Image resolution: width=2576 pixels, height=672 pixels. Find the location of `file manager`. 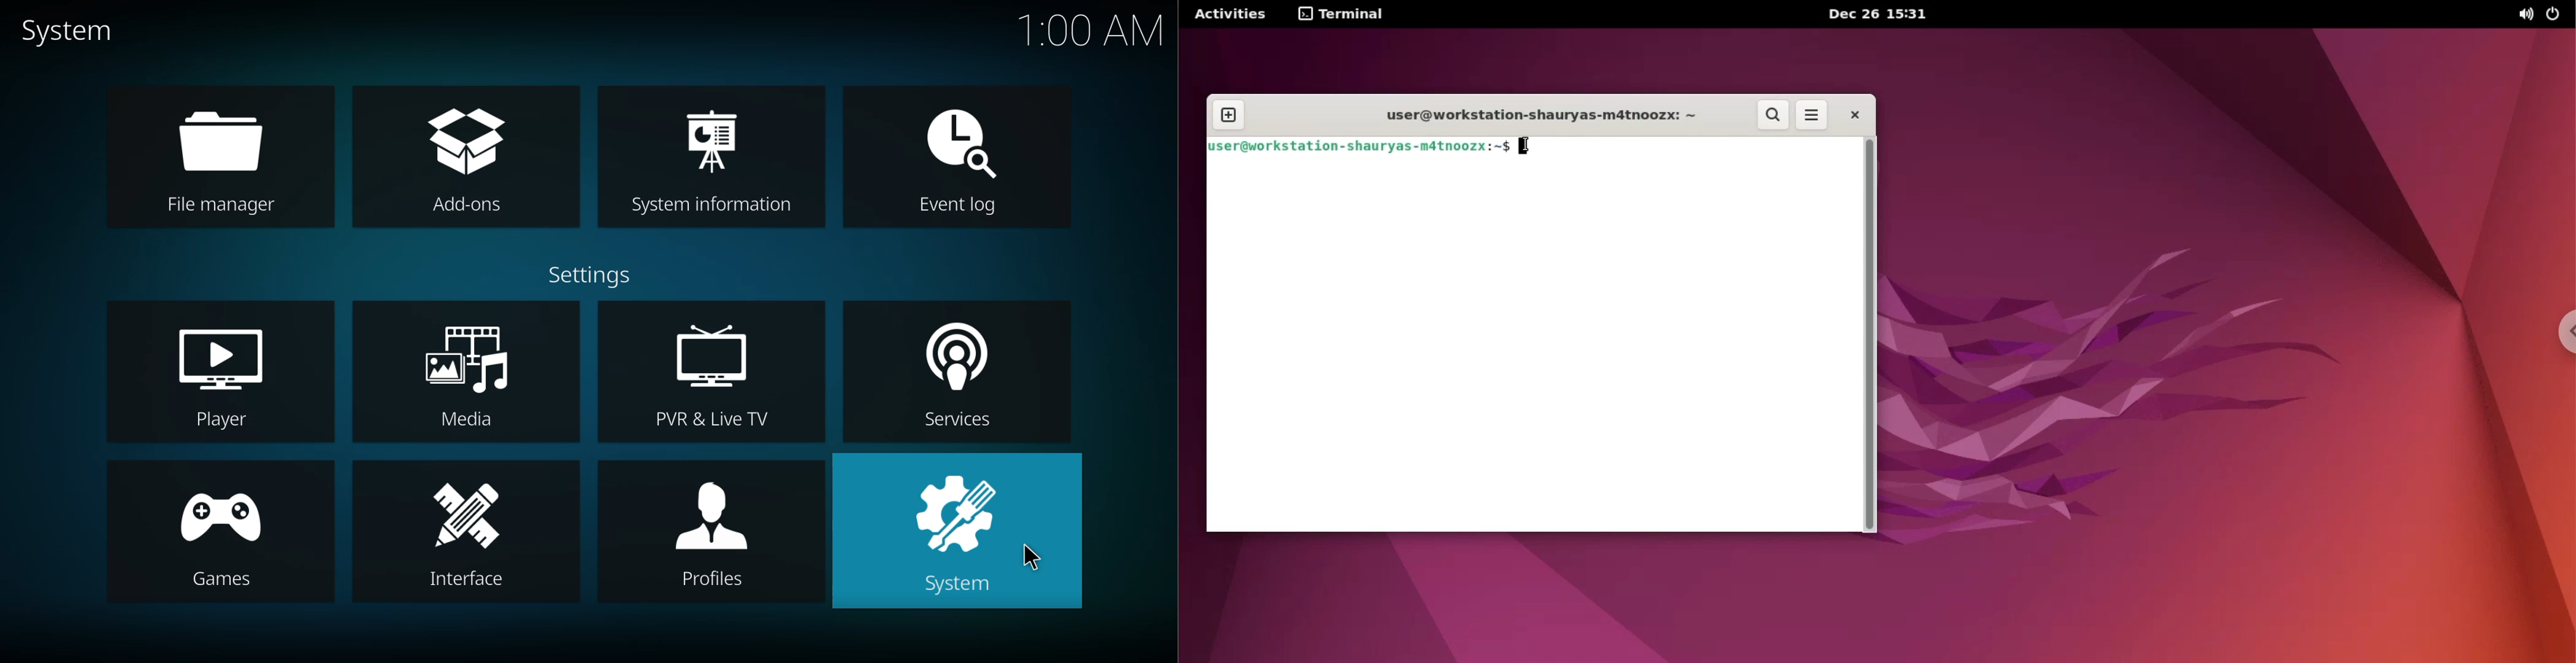

file manager is located at coordinates (222, 160).